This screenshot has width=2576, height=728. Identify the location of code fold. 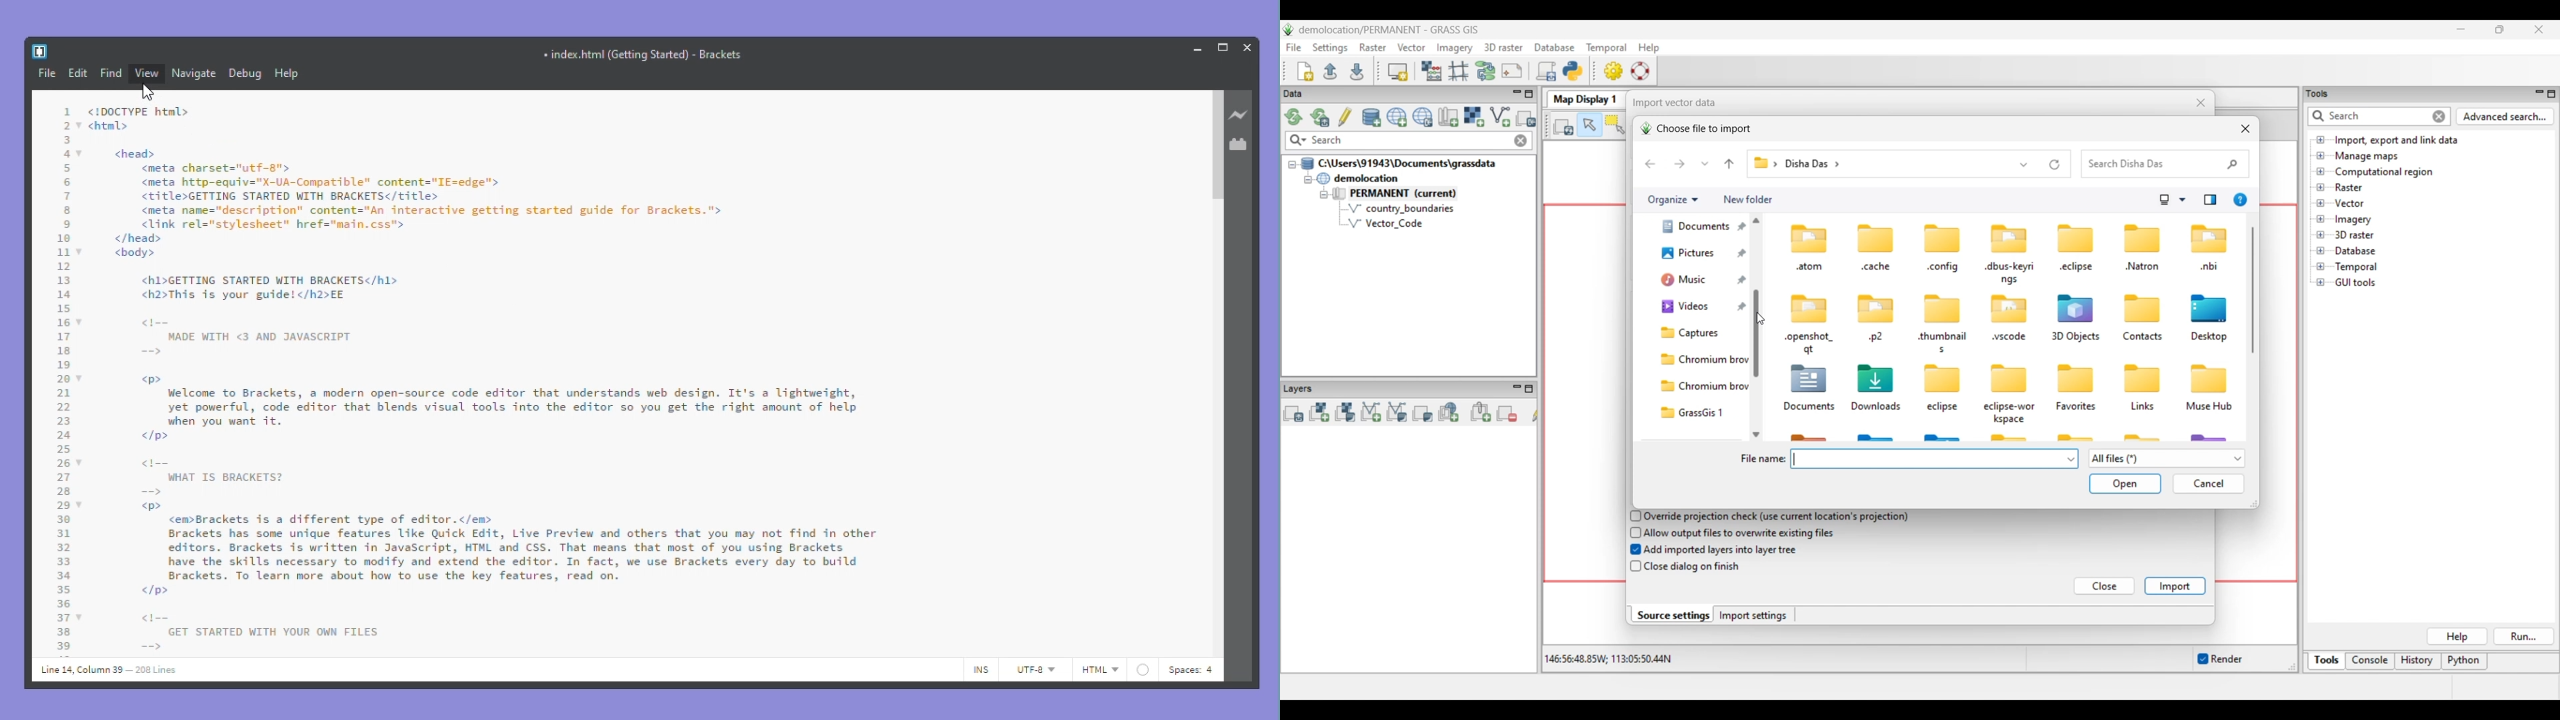
(80, 506).